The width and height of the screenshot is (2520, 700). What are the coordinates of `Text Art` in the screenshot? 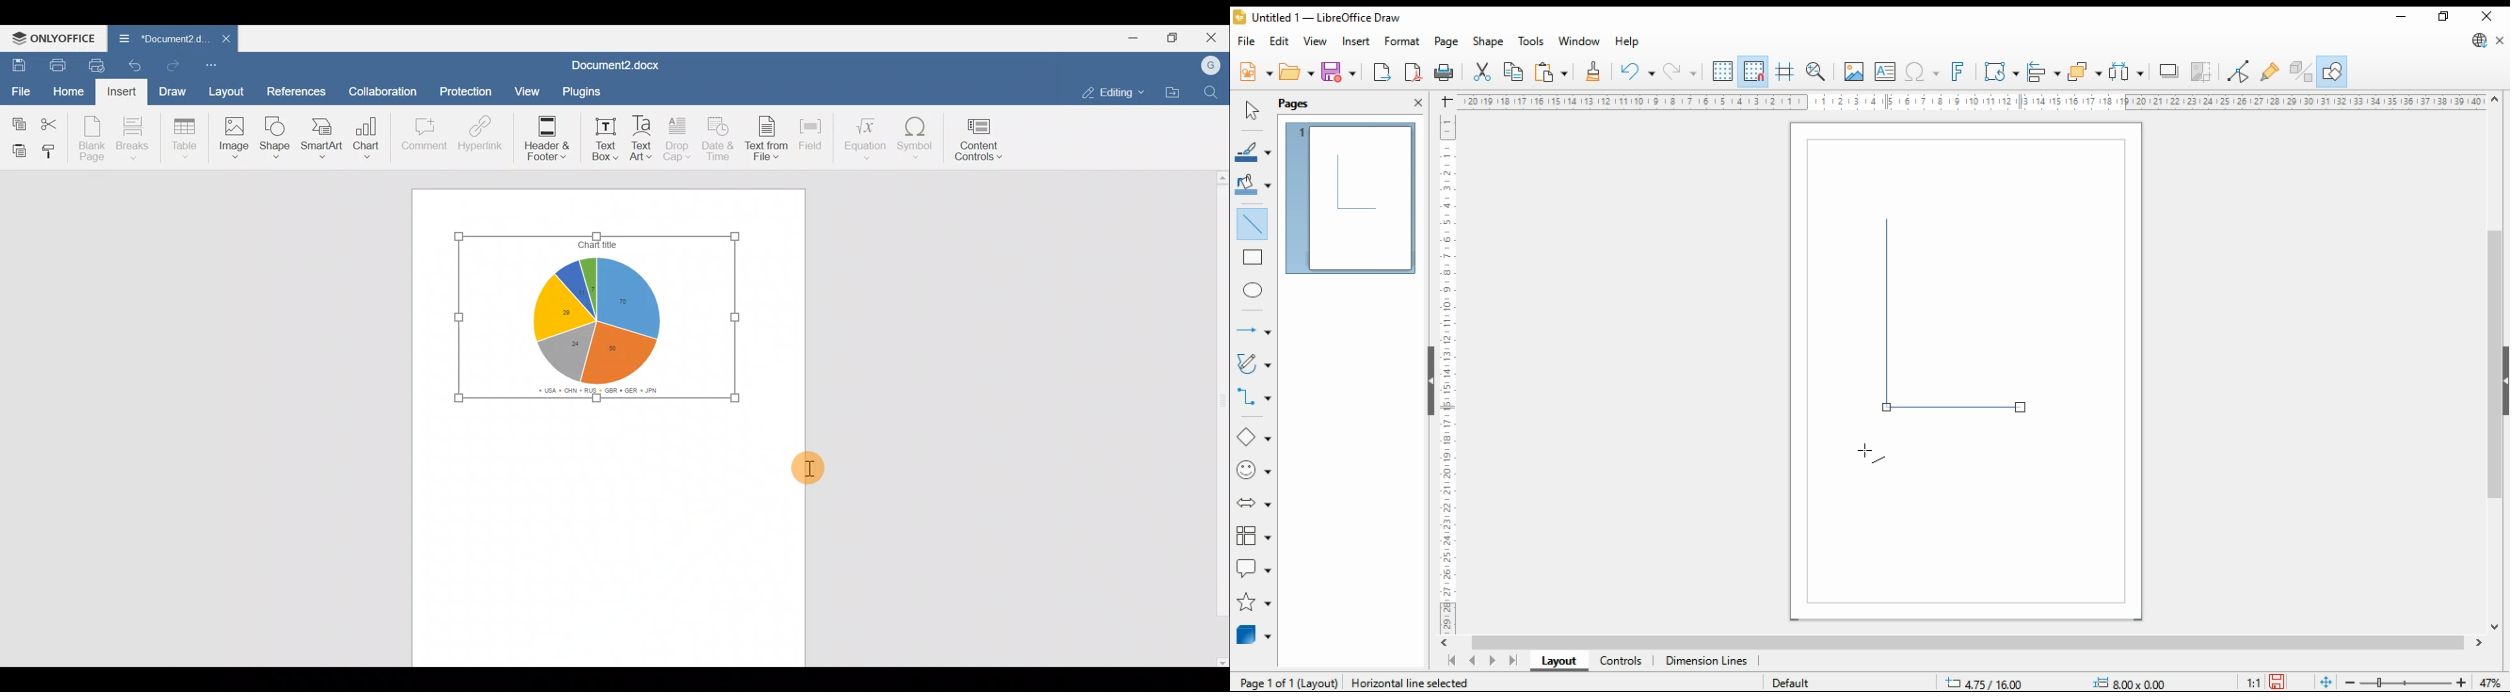 It's located at (643, 136).